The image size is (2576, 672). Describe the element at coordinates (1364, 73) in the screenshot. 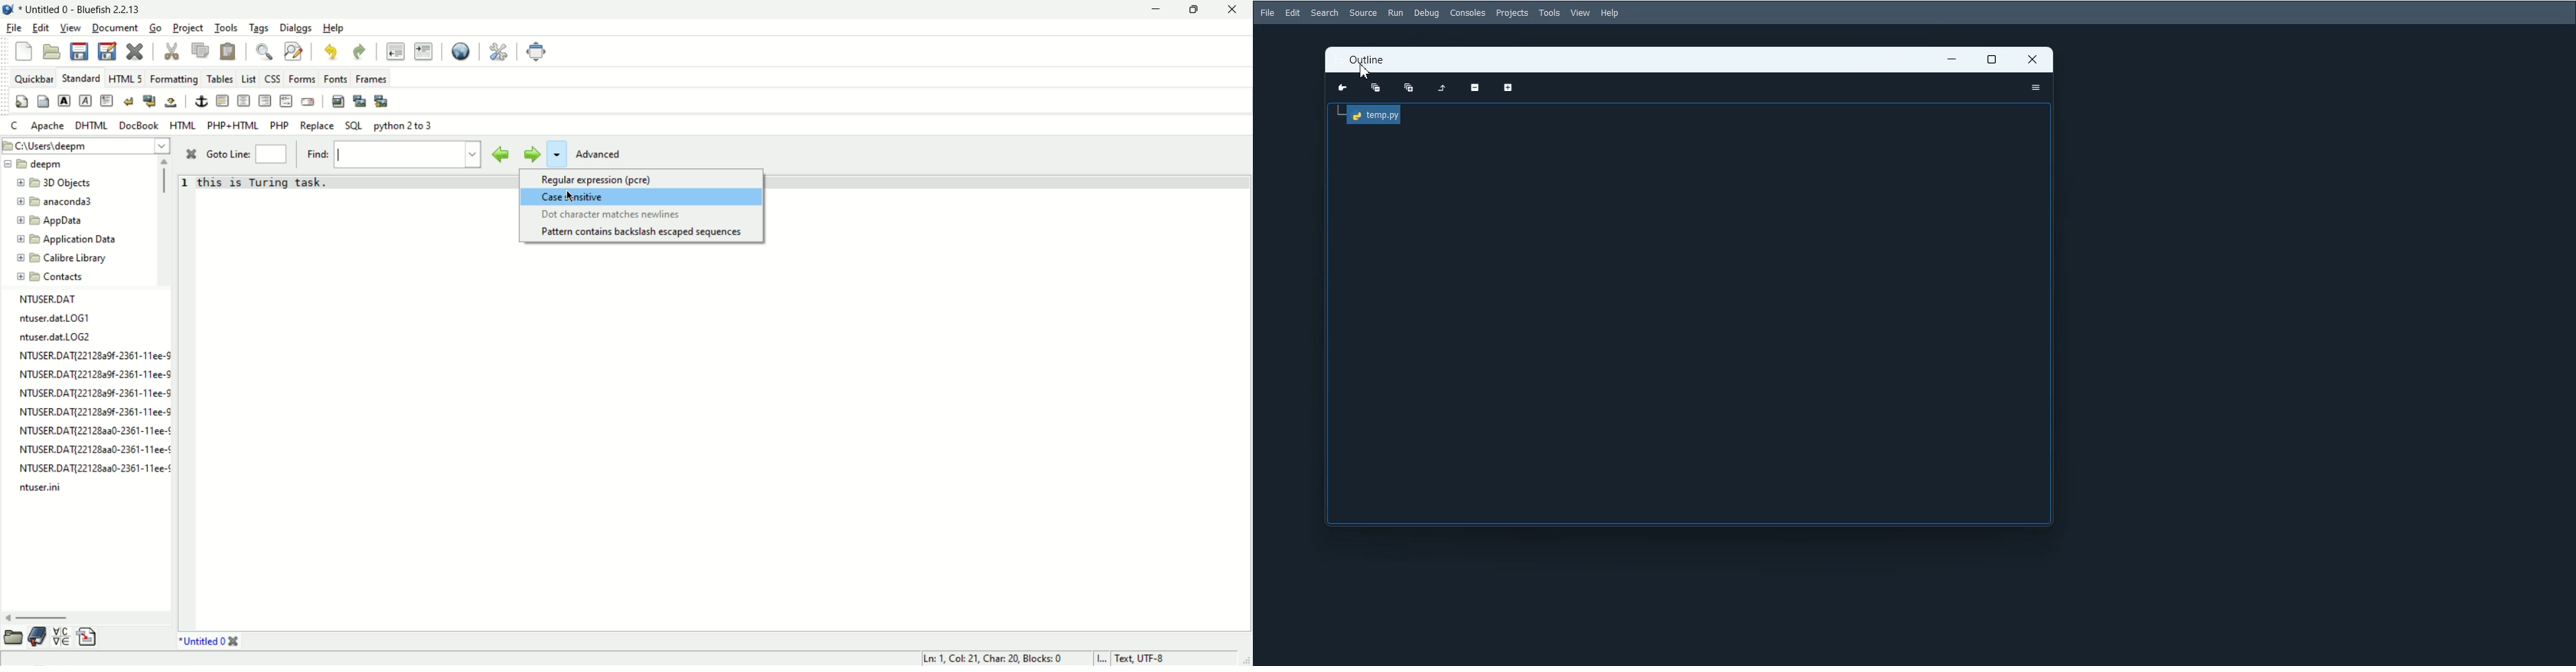

I see `cursor` at that location.